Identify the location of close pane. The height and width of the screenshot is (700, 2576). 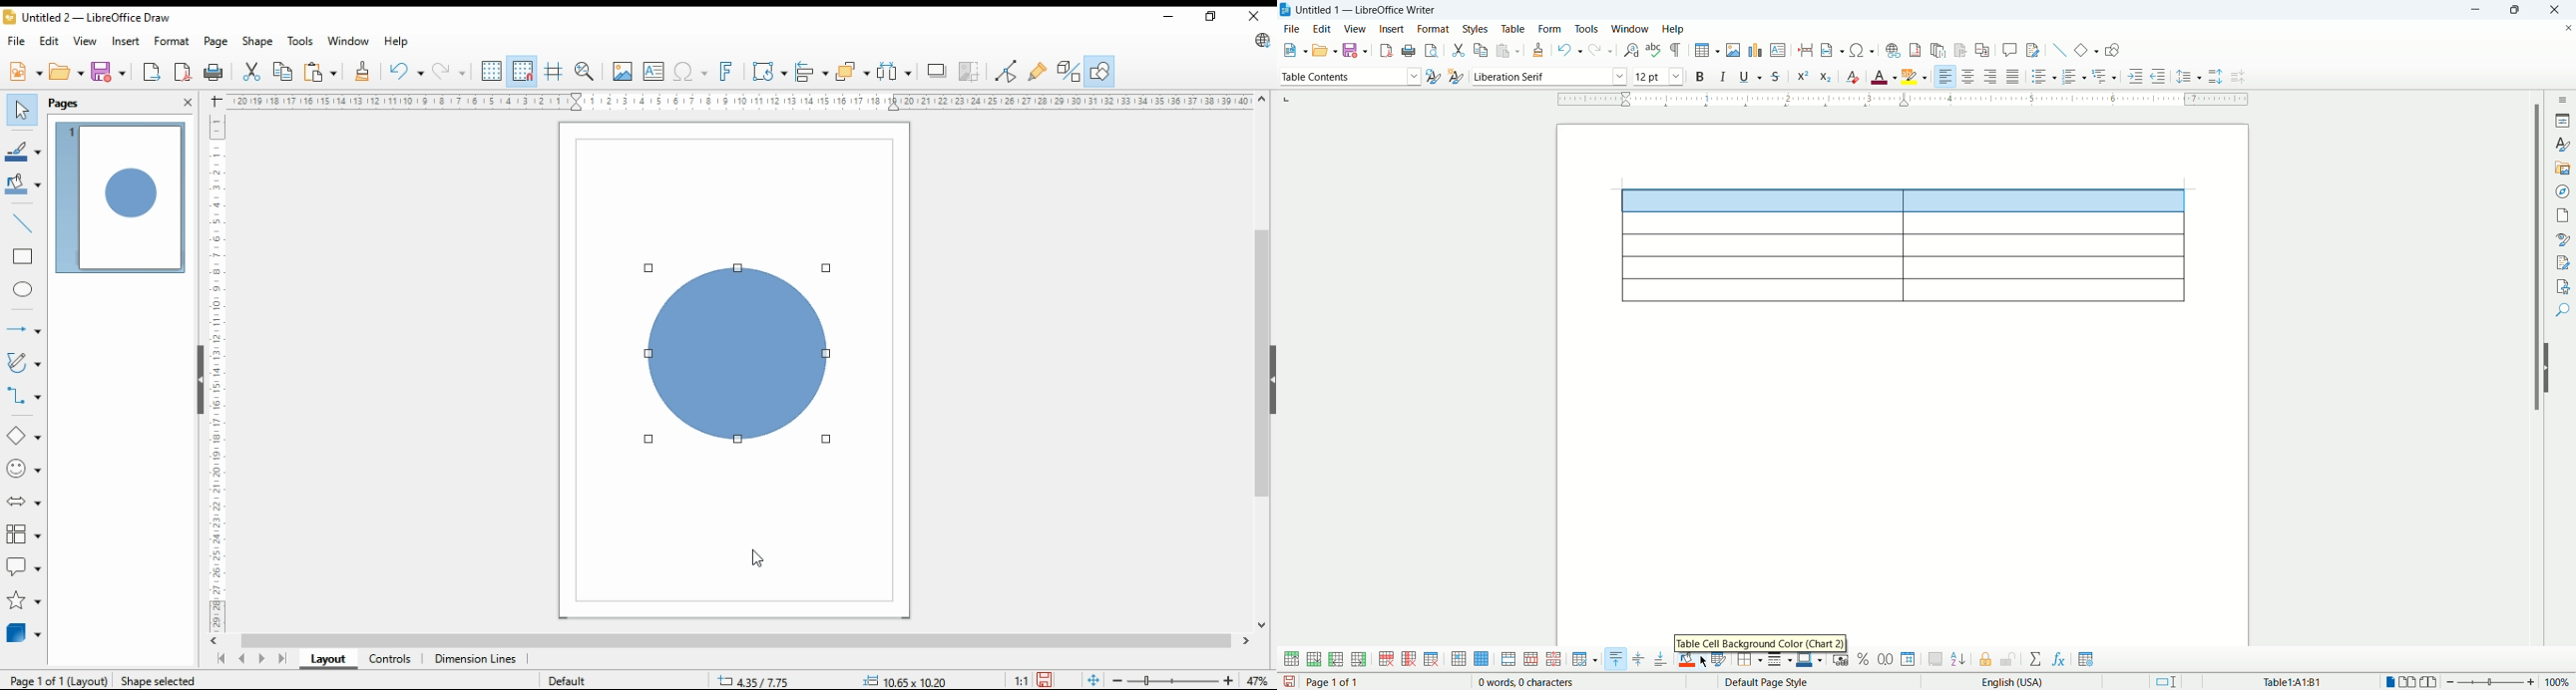
(188, 102).